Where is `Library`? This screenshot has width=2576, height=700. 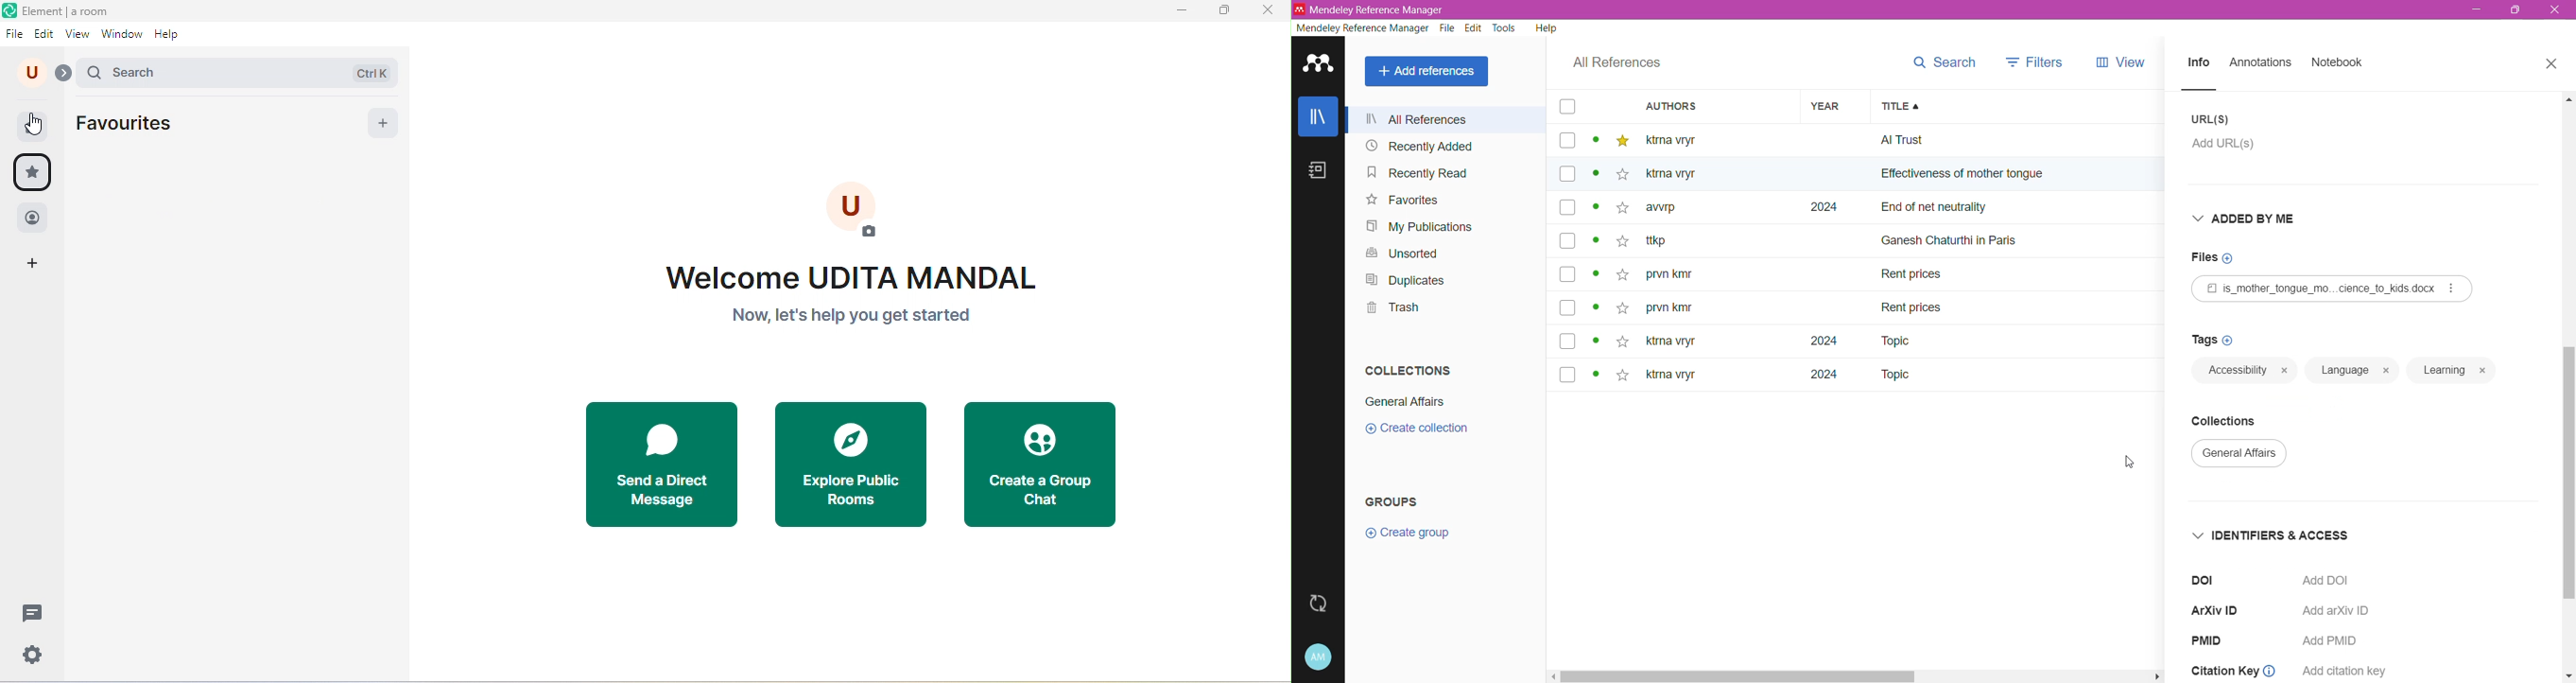 Library is located at coordinates (1317, 116).